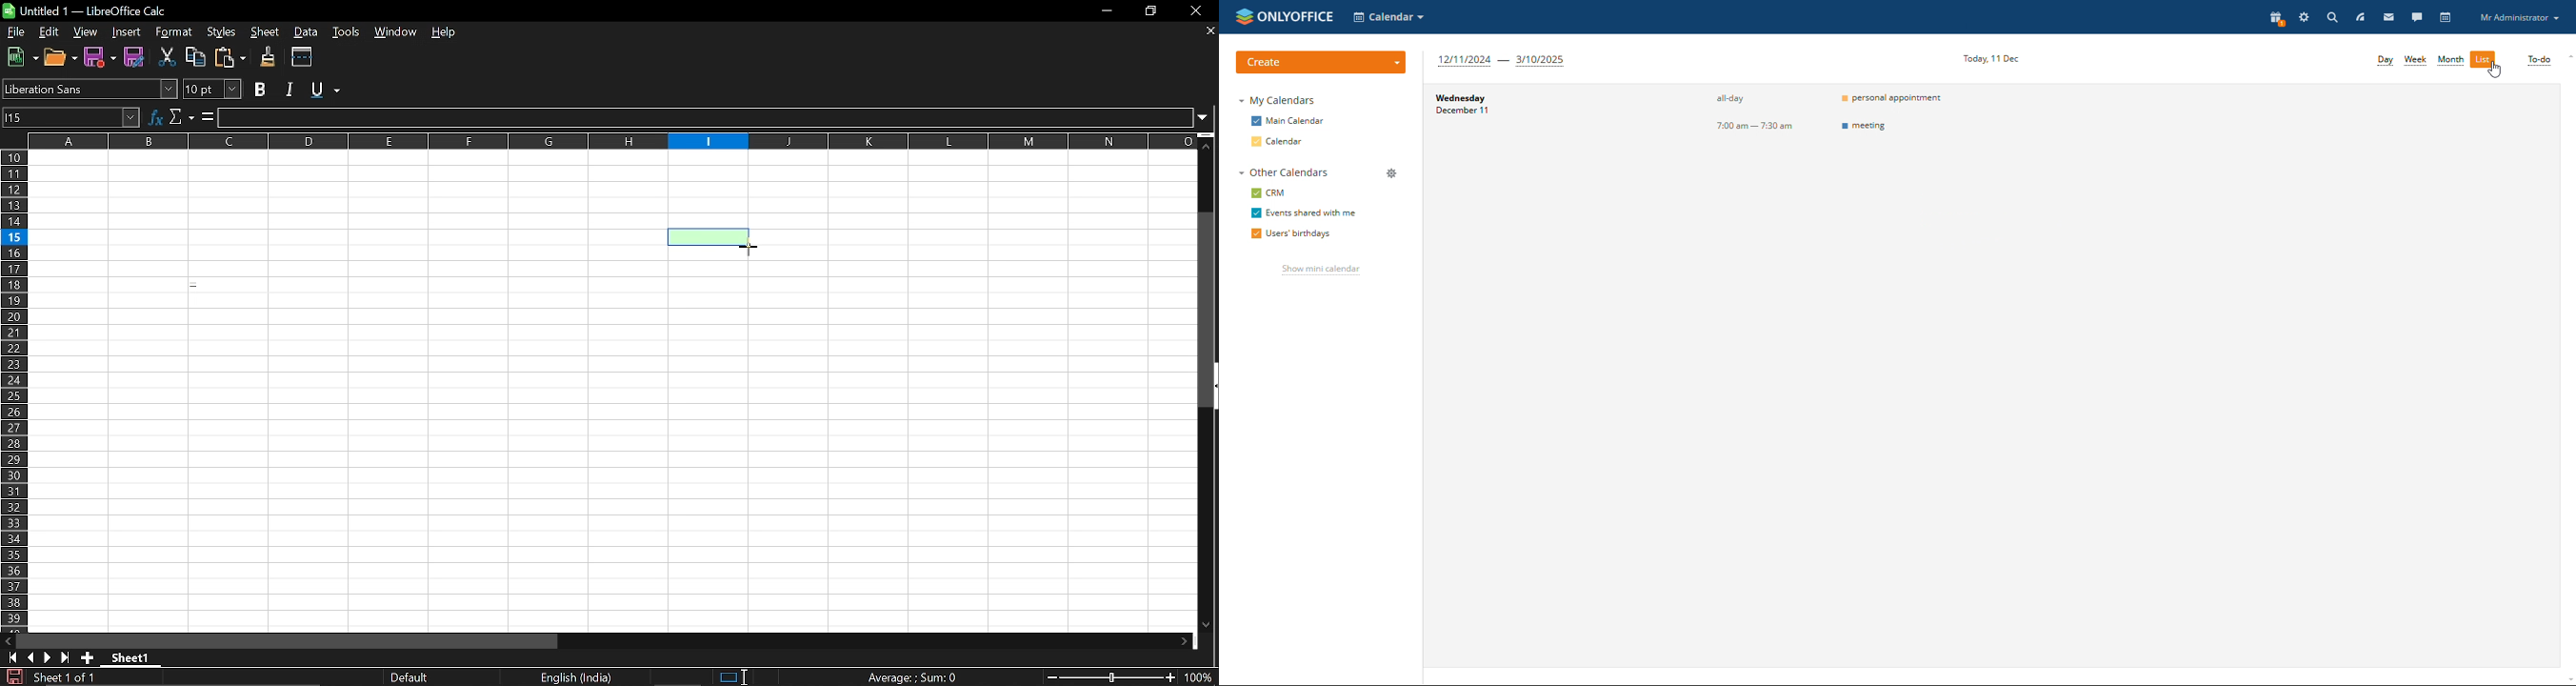 The height and width of the screenshot is (700, 2576). Describe the element at coordinates (1211, 625) in the screenshot. I see `Move down` at that location.